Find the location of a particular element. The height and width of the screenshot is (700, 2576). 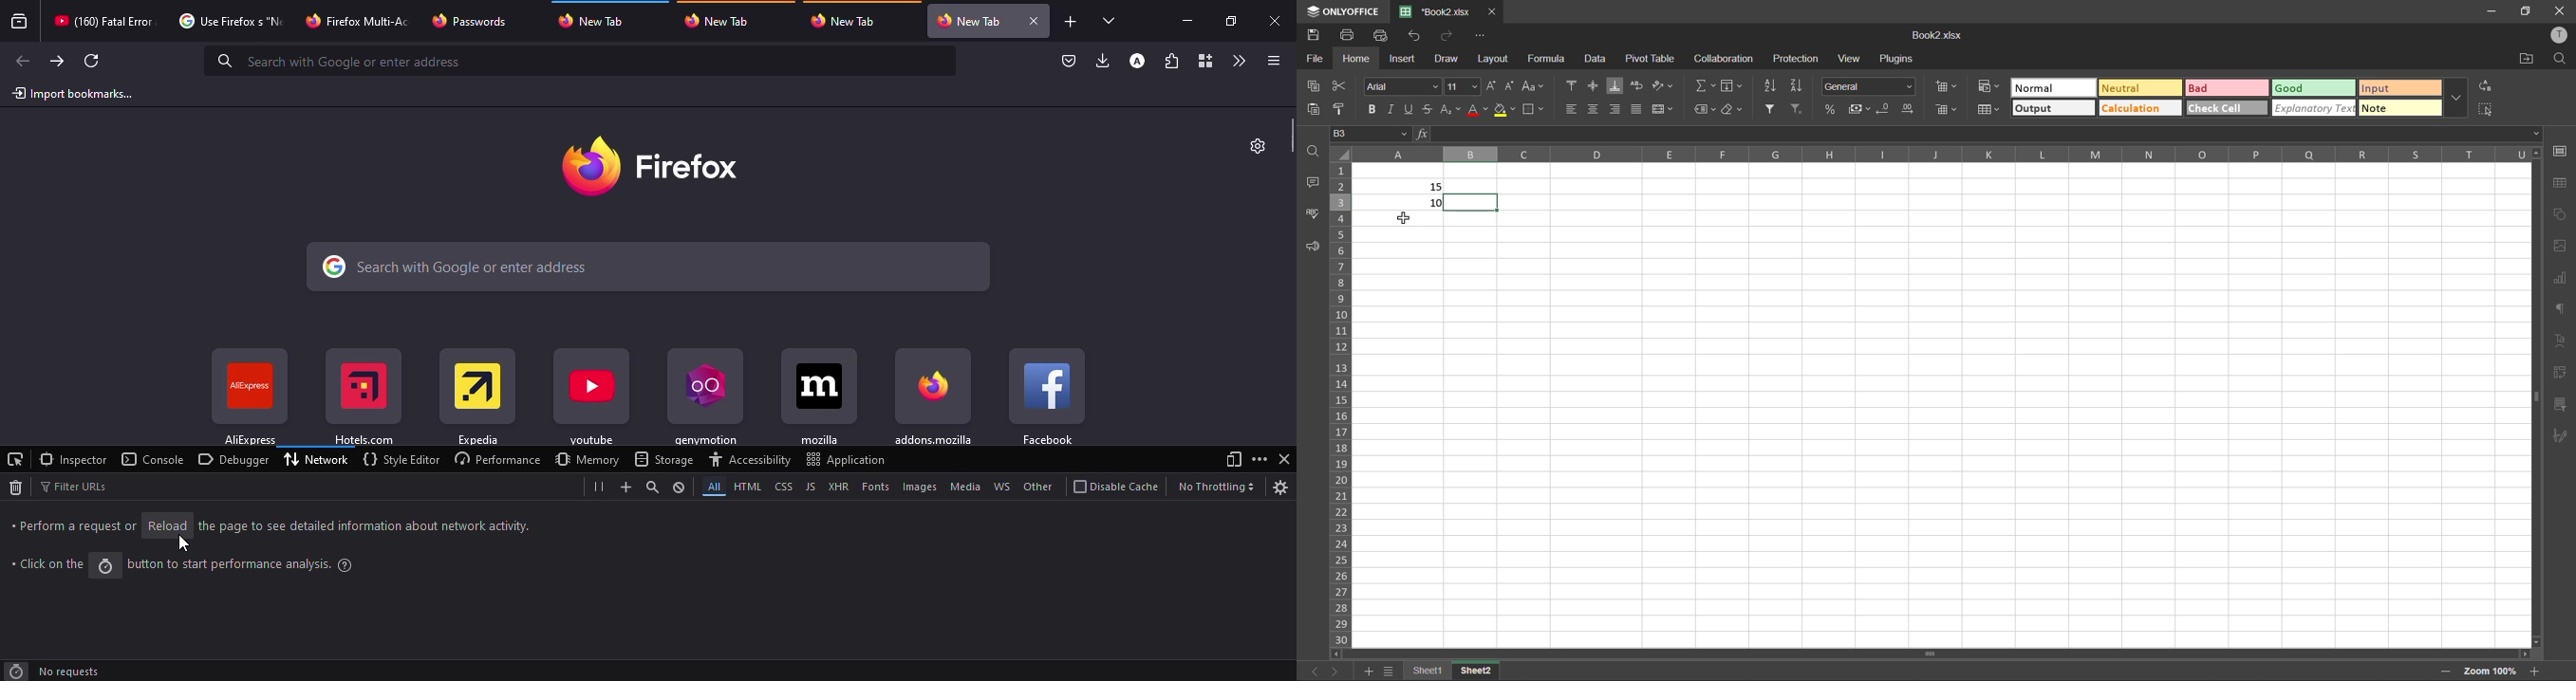

close is located at coordinates (1035, 20).